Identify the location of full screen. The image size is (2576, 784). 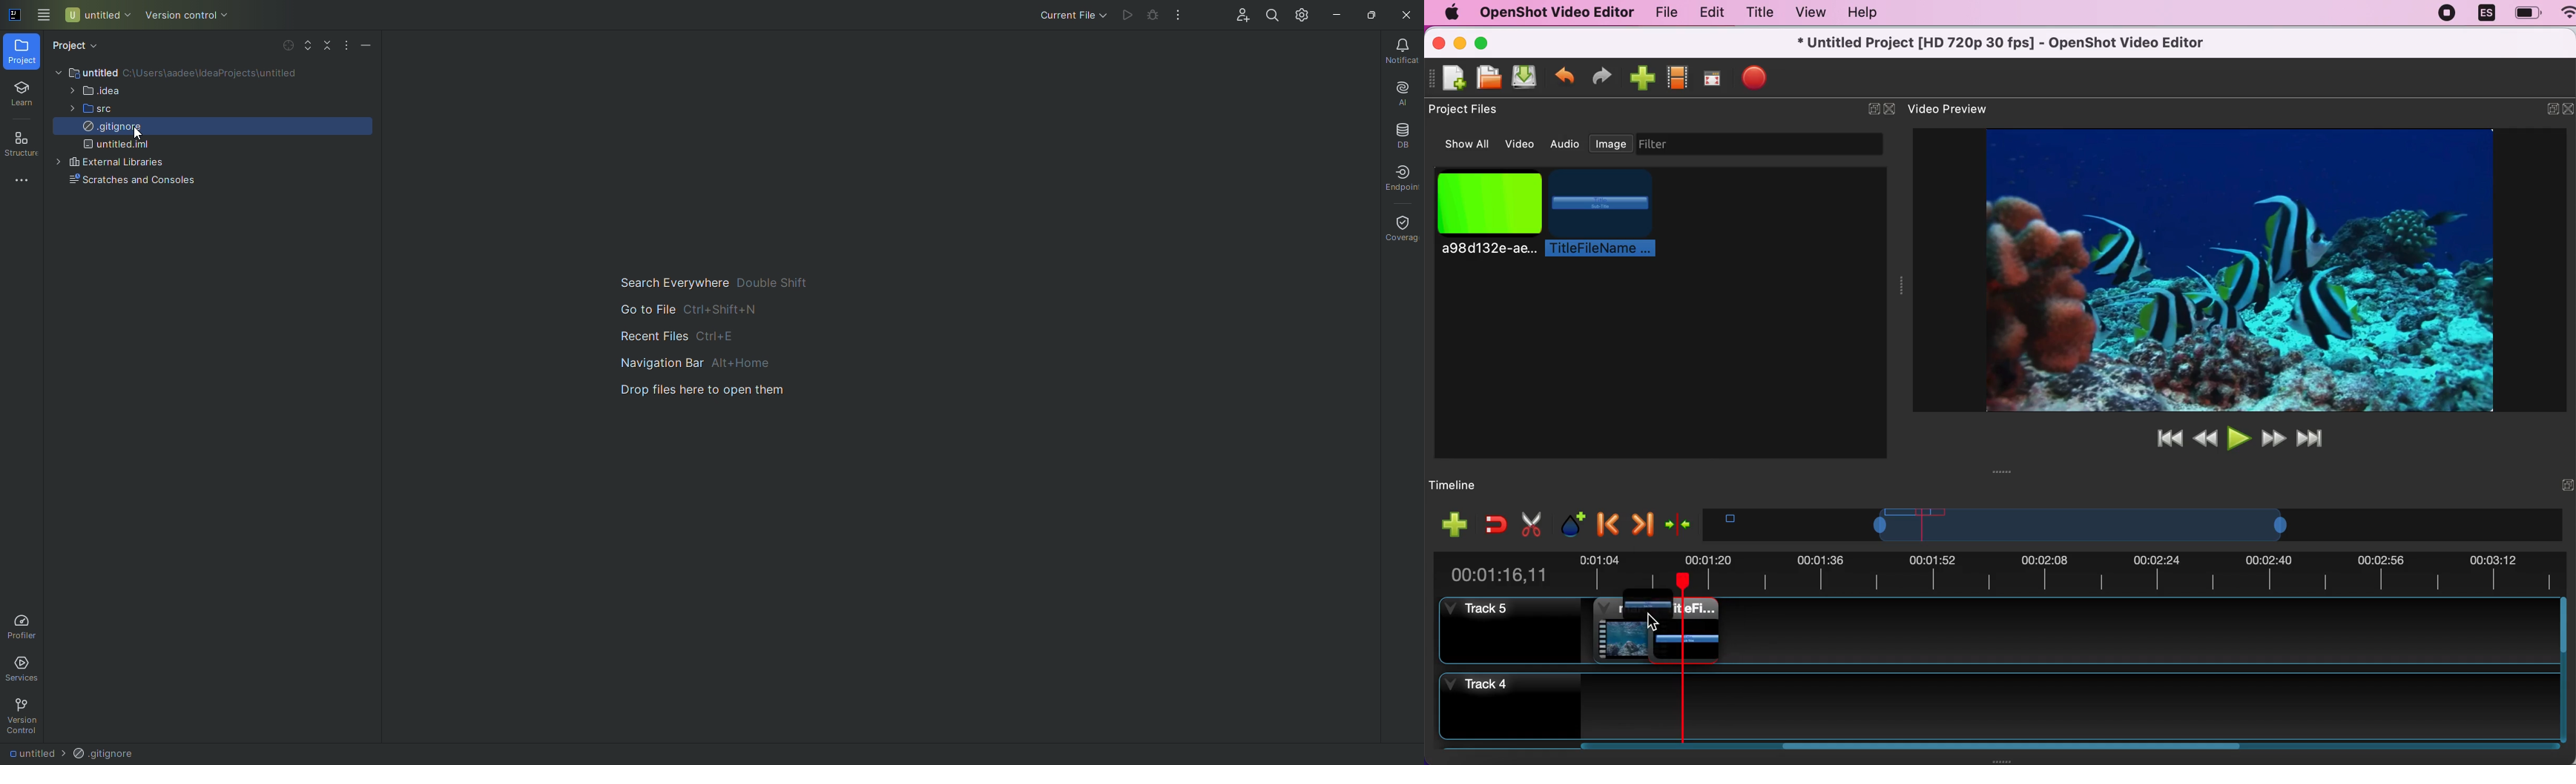
(1715, 76).